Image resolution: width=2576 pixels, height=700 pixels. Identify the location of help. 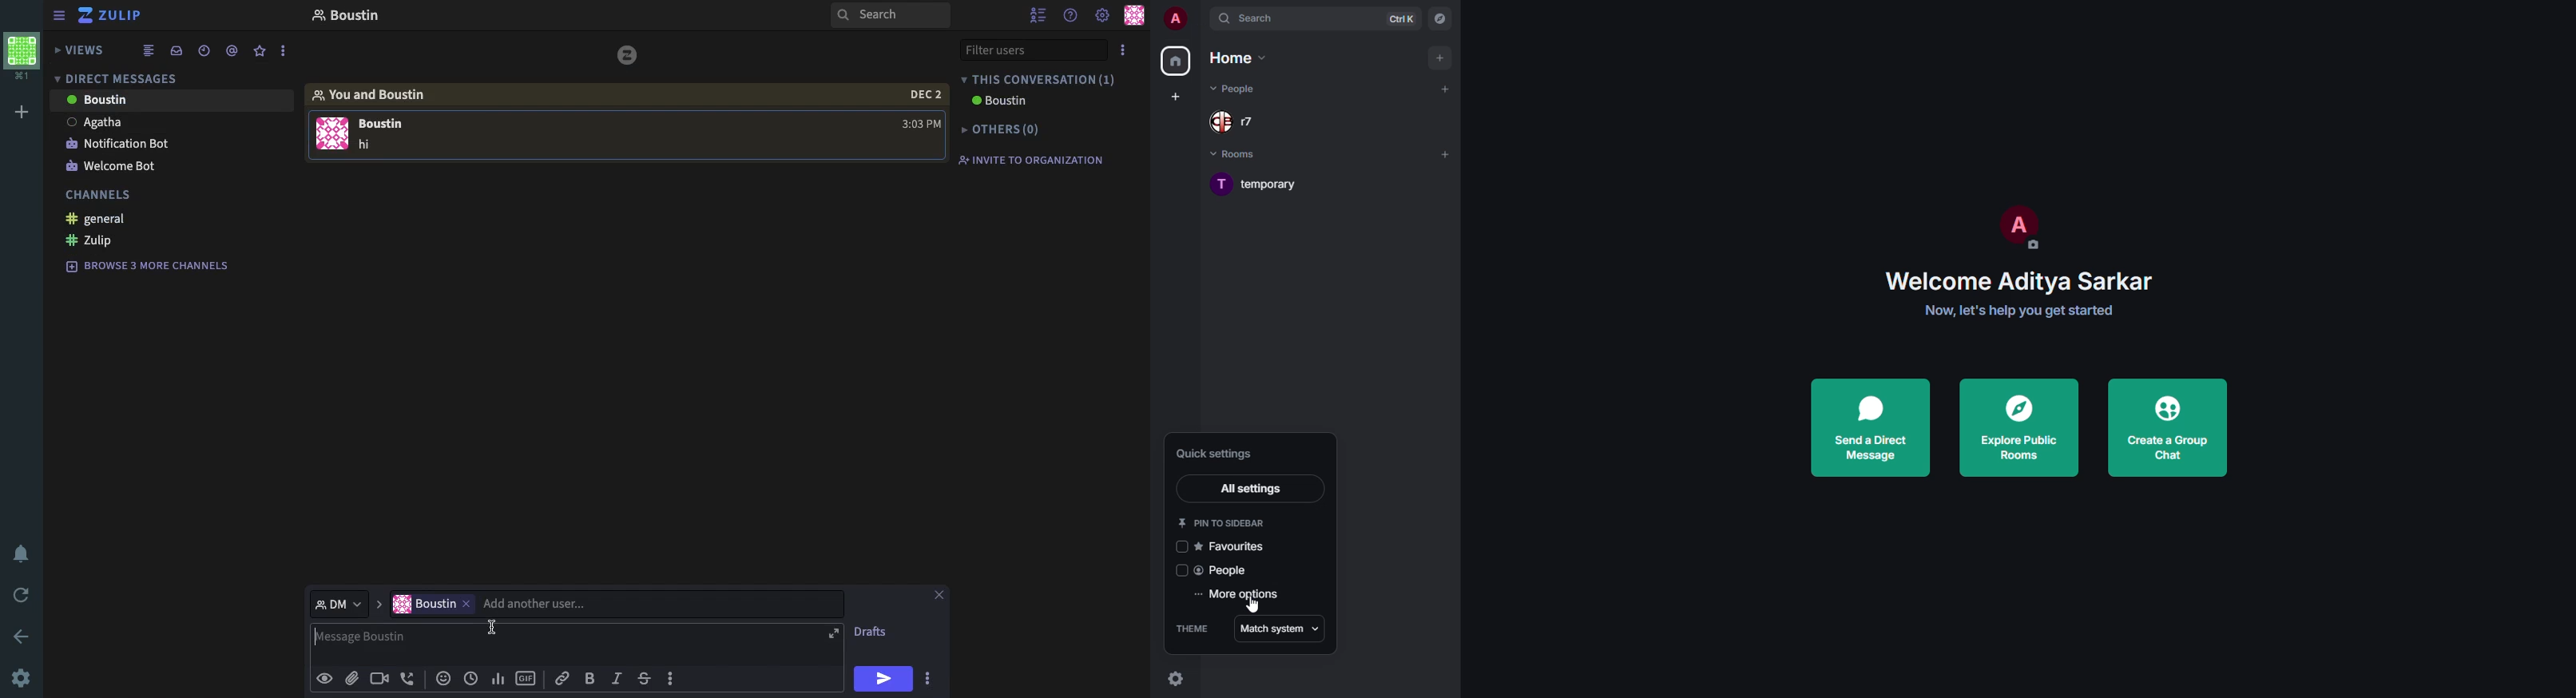
(1071, 14).